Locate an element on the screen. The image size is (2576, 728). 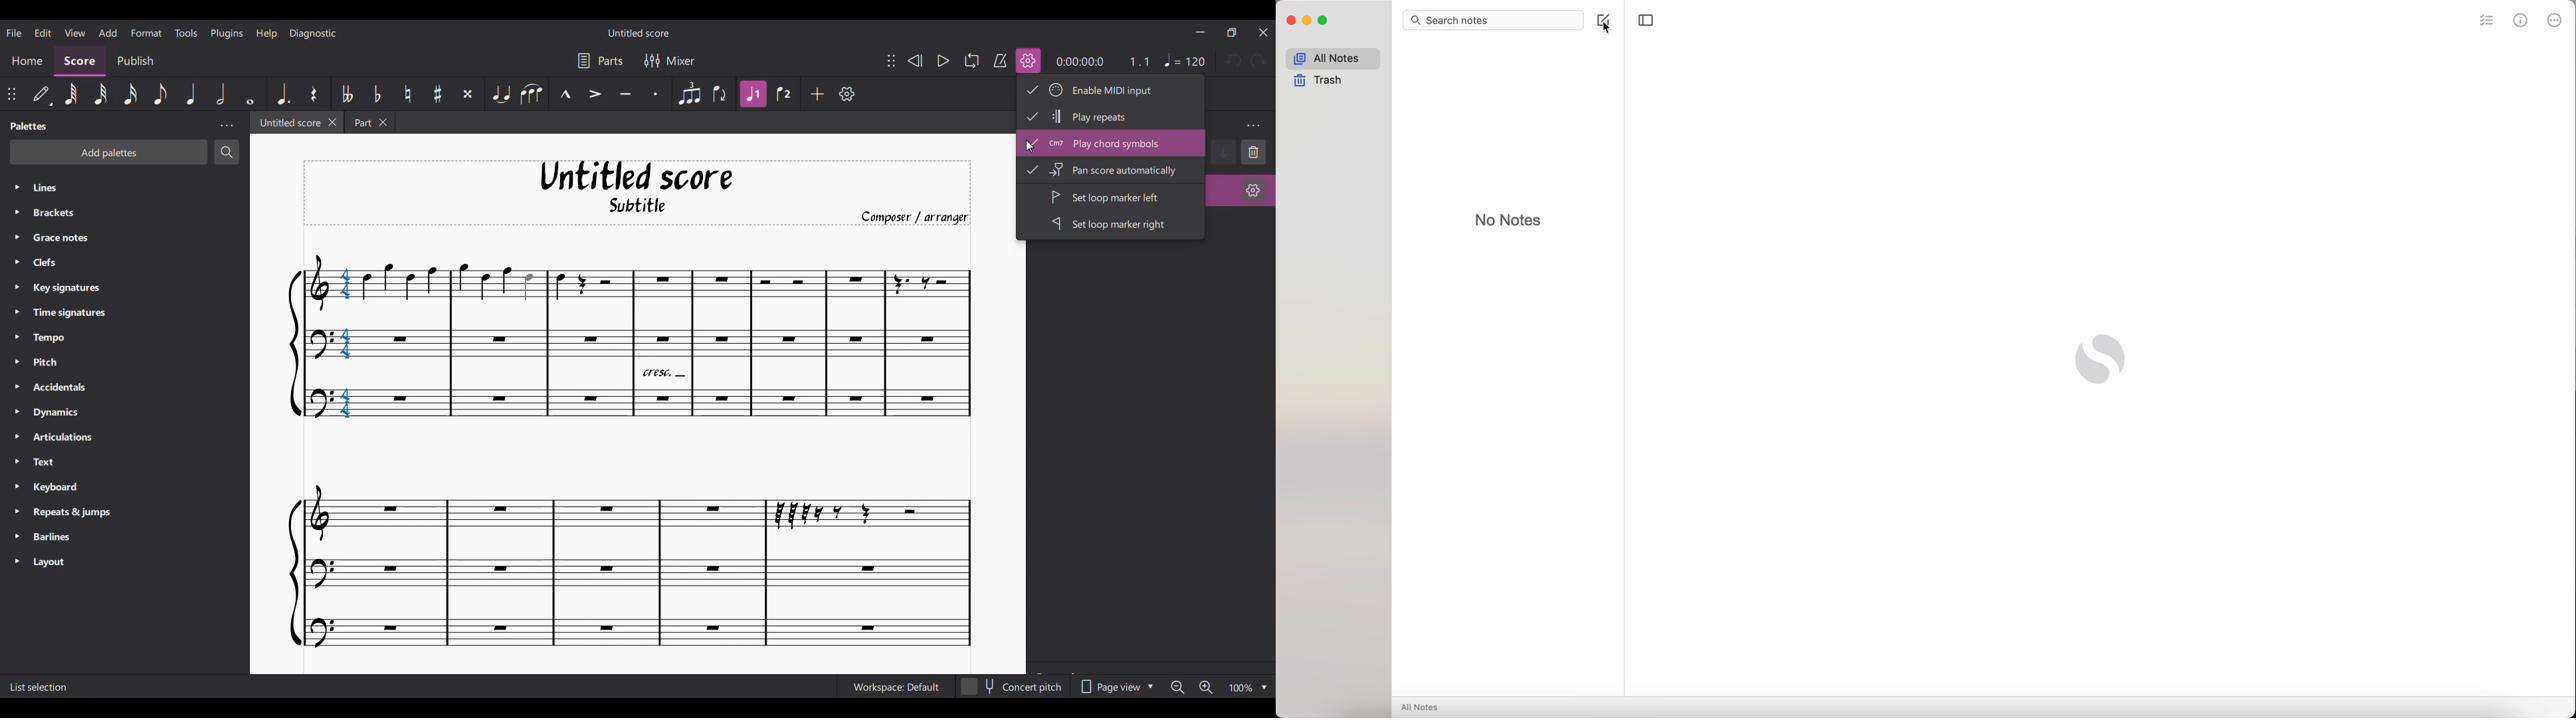
Toggle for Concert pitch  is located at coordinates (1011, 687).